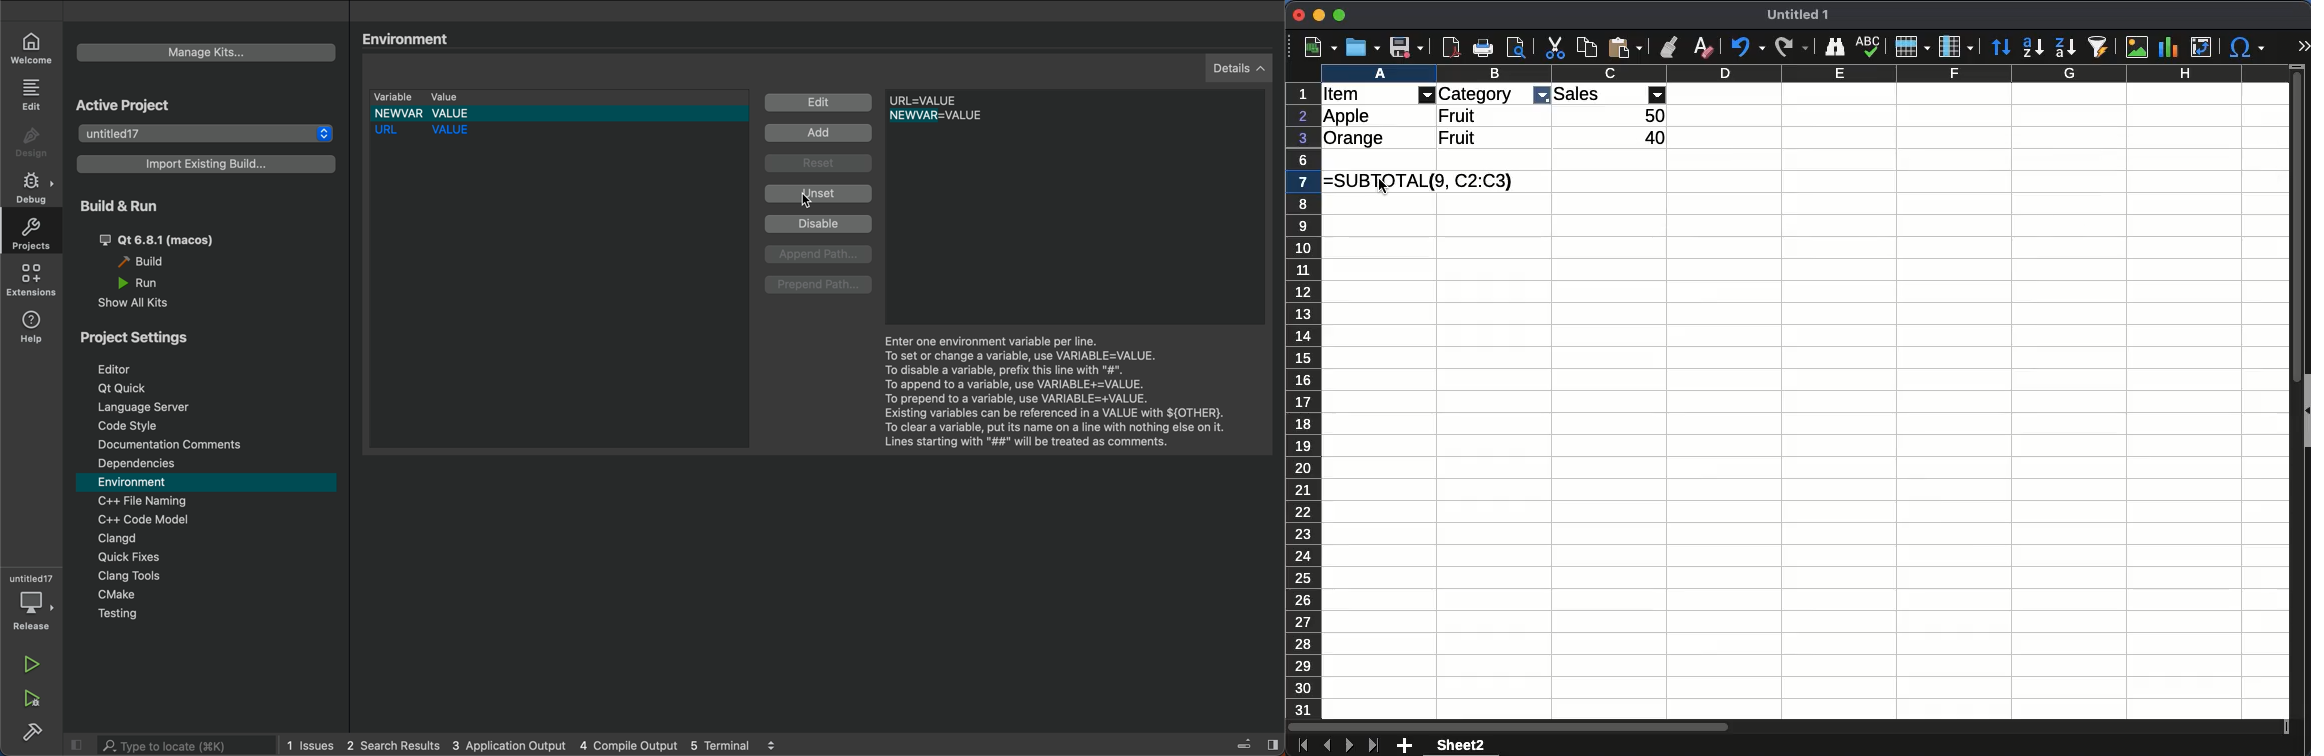 The width and height of the screenshot is (2324, 756). What do you see at coordinates (1791, 48) in the screenshot?
I see `redo` at bounding box center [1791, 48].